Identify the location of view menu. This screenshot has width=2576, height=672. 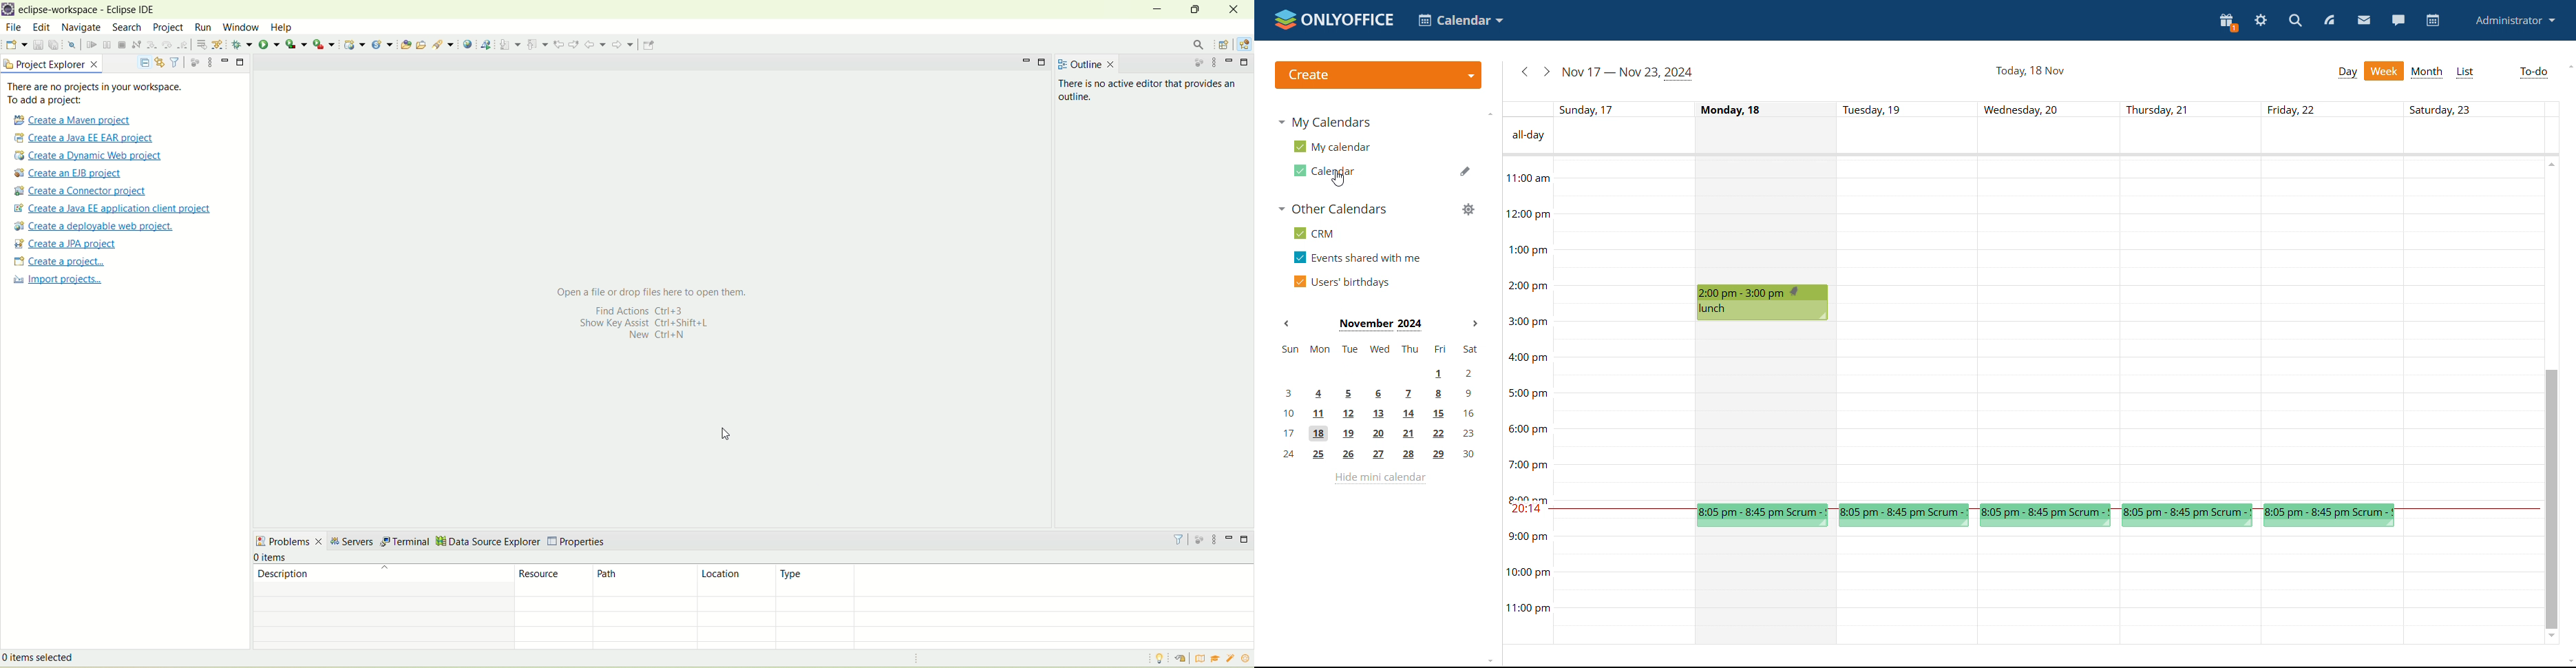
(1217, 64).